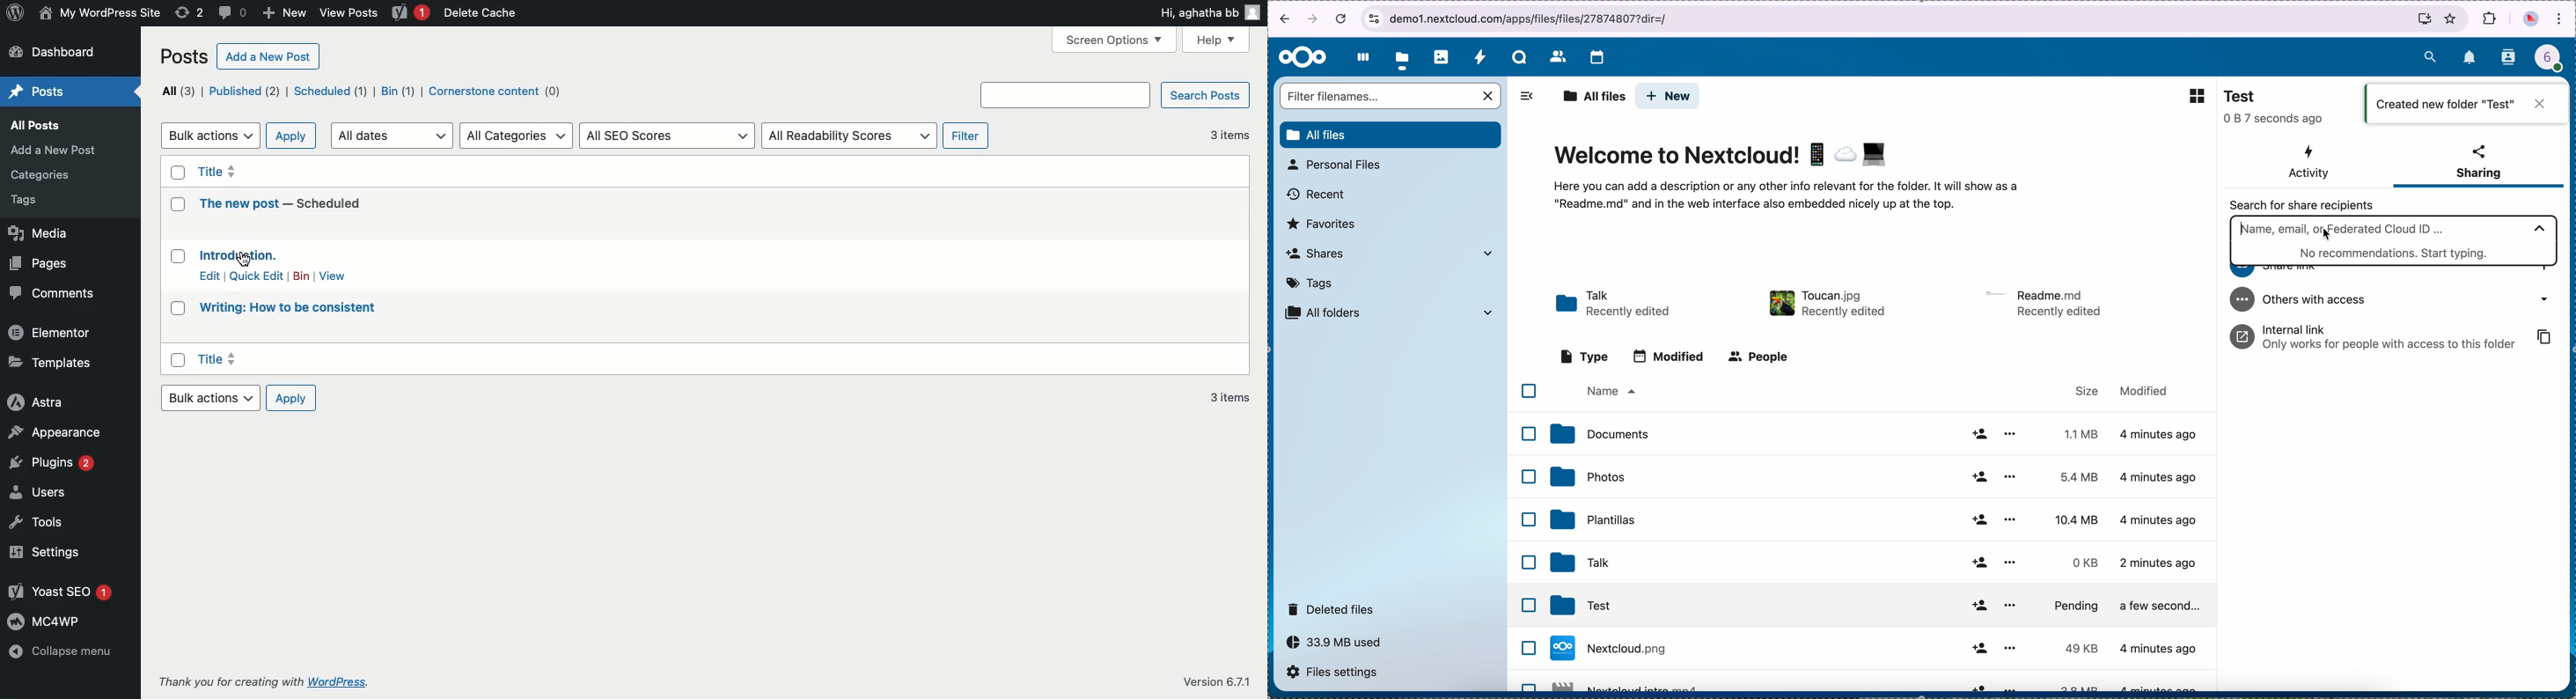 Image resolution: width=2576 pixels, height=700 pixels. I want to click on Title, so click(219, 360).